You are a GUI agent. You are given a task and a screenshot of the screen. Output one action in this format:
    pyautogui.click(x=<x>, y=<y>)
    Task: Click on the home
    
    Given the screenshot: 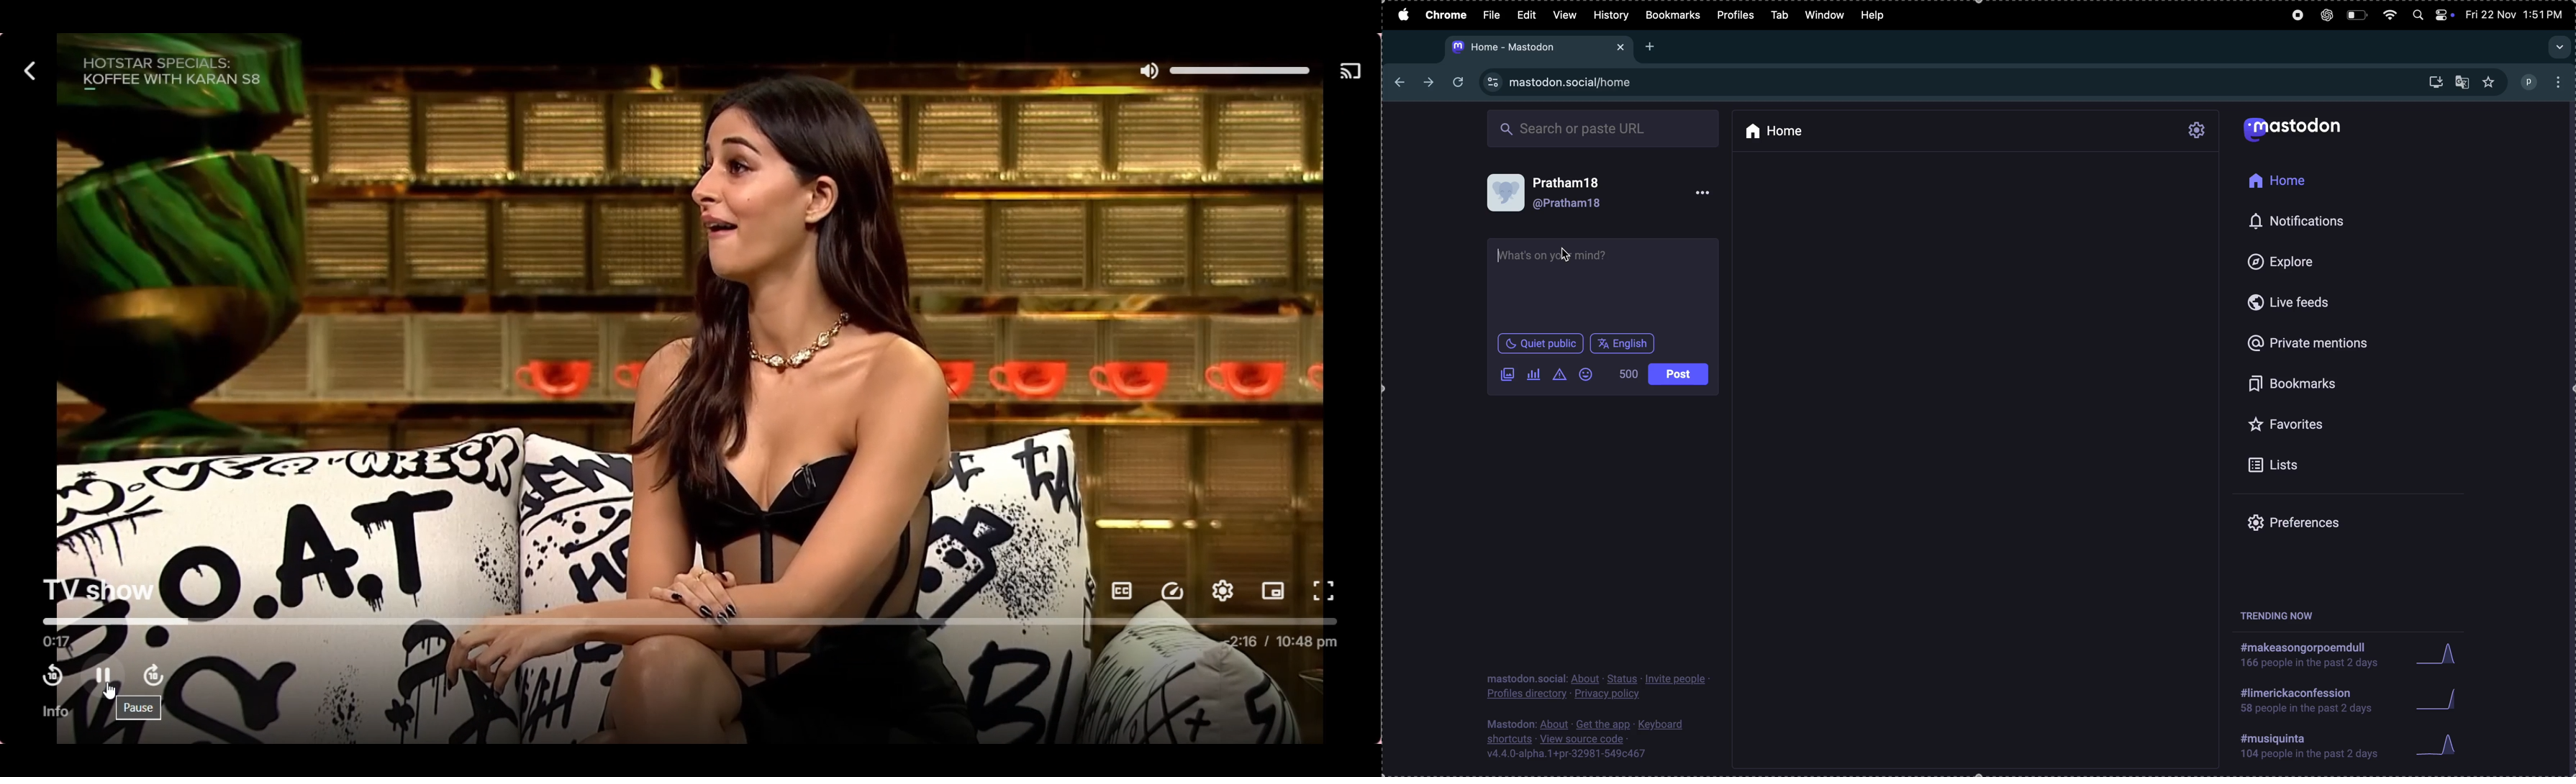 What is the action you would take?
    pyautogui.click(x=1781, y=131)
    